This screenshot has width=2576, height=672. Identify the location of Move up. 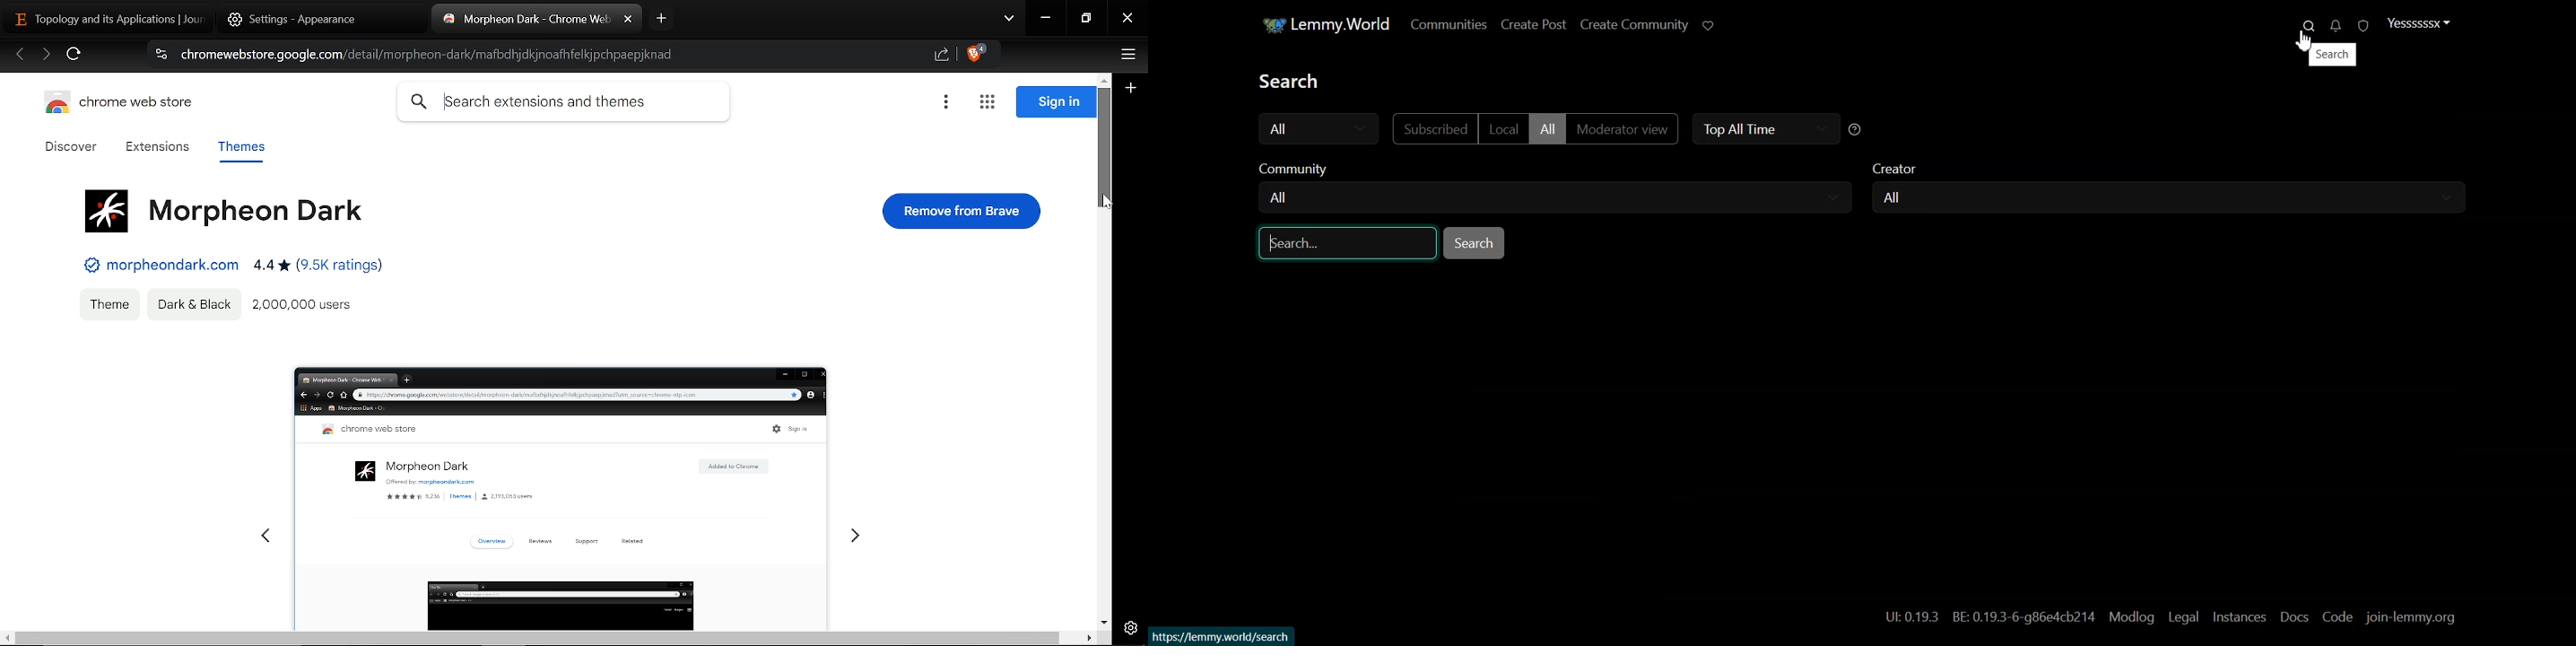
(1103, 78).